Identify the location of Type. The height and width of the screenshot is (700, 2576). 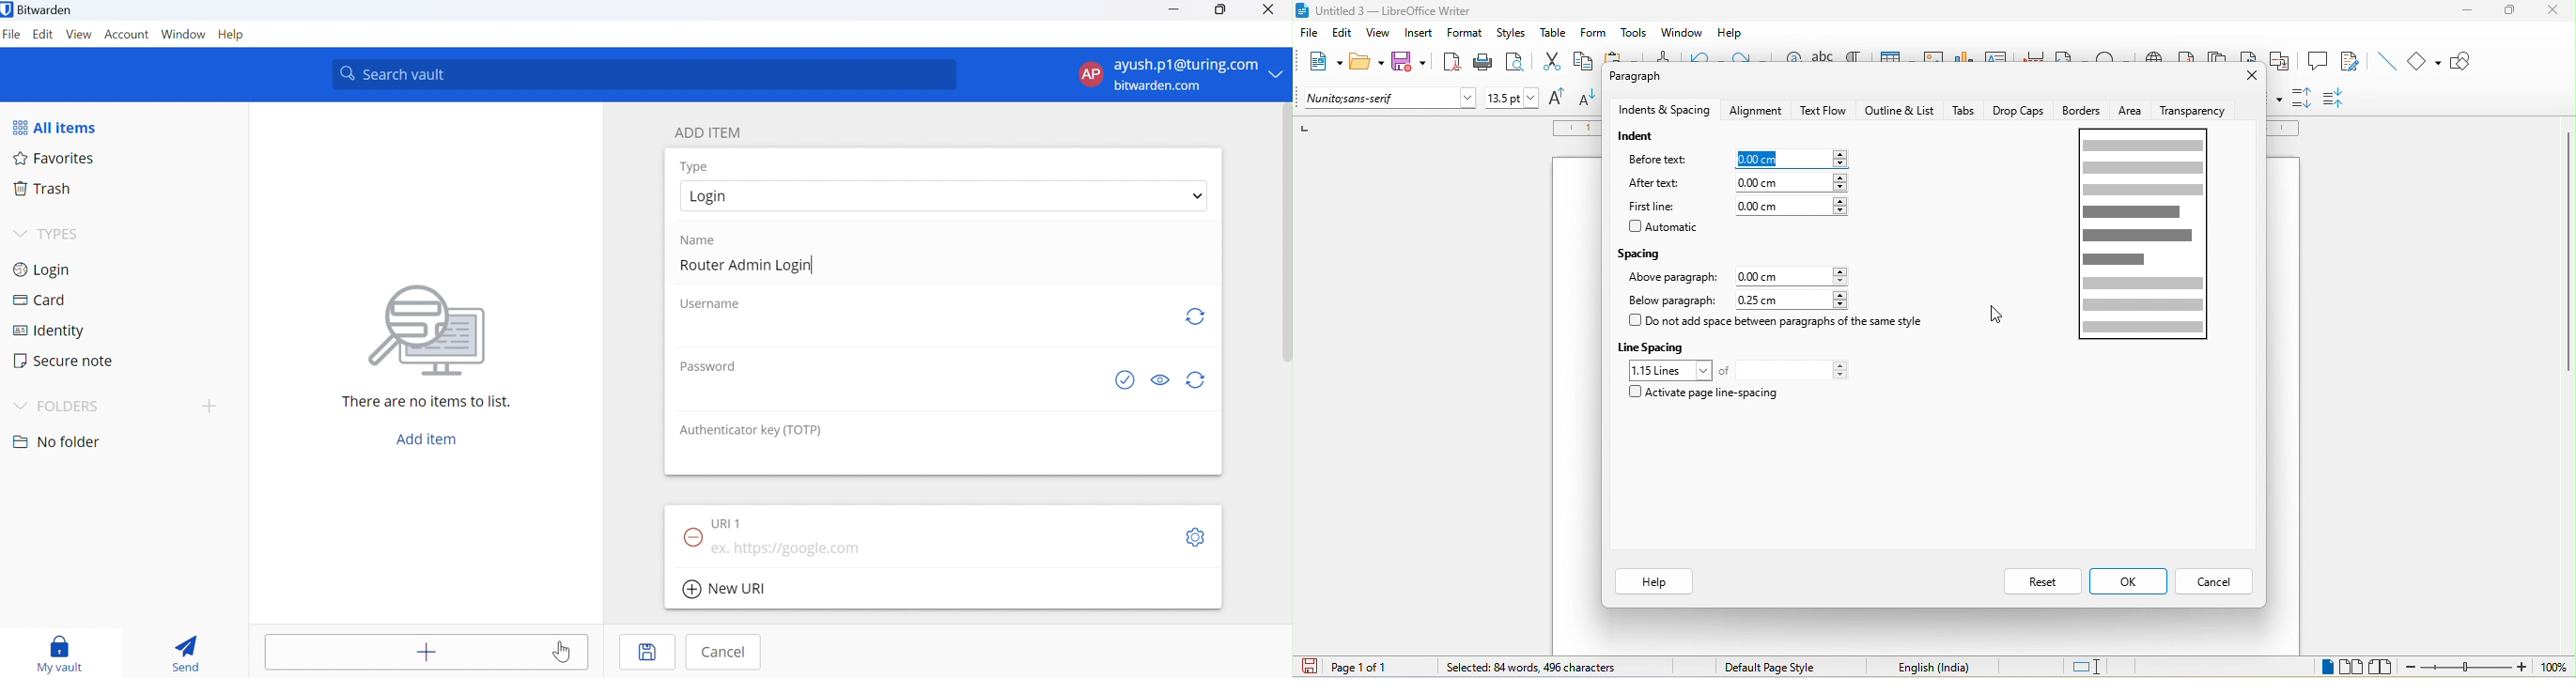
(695, 166).